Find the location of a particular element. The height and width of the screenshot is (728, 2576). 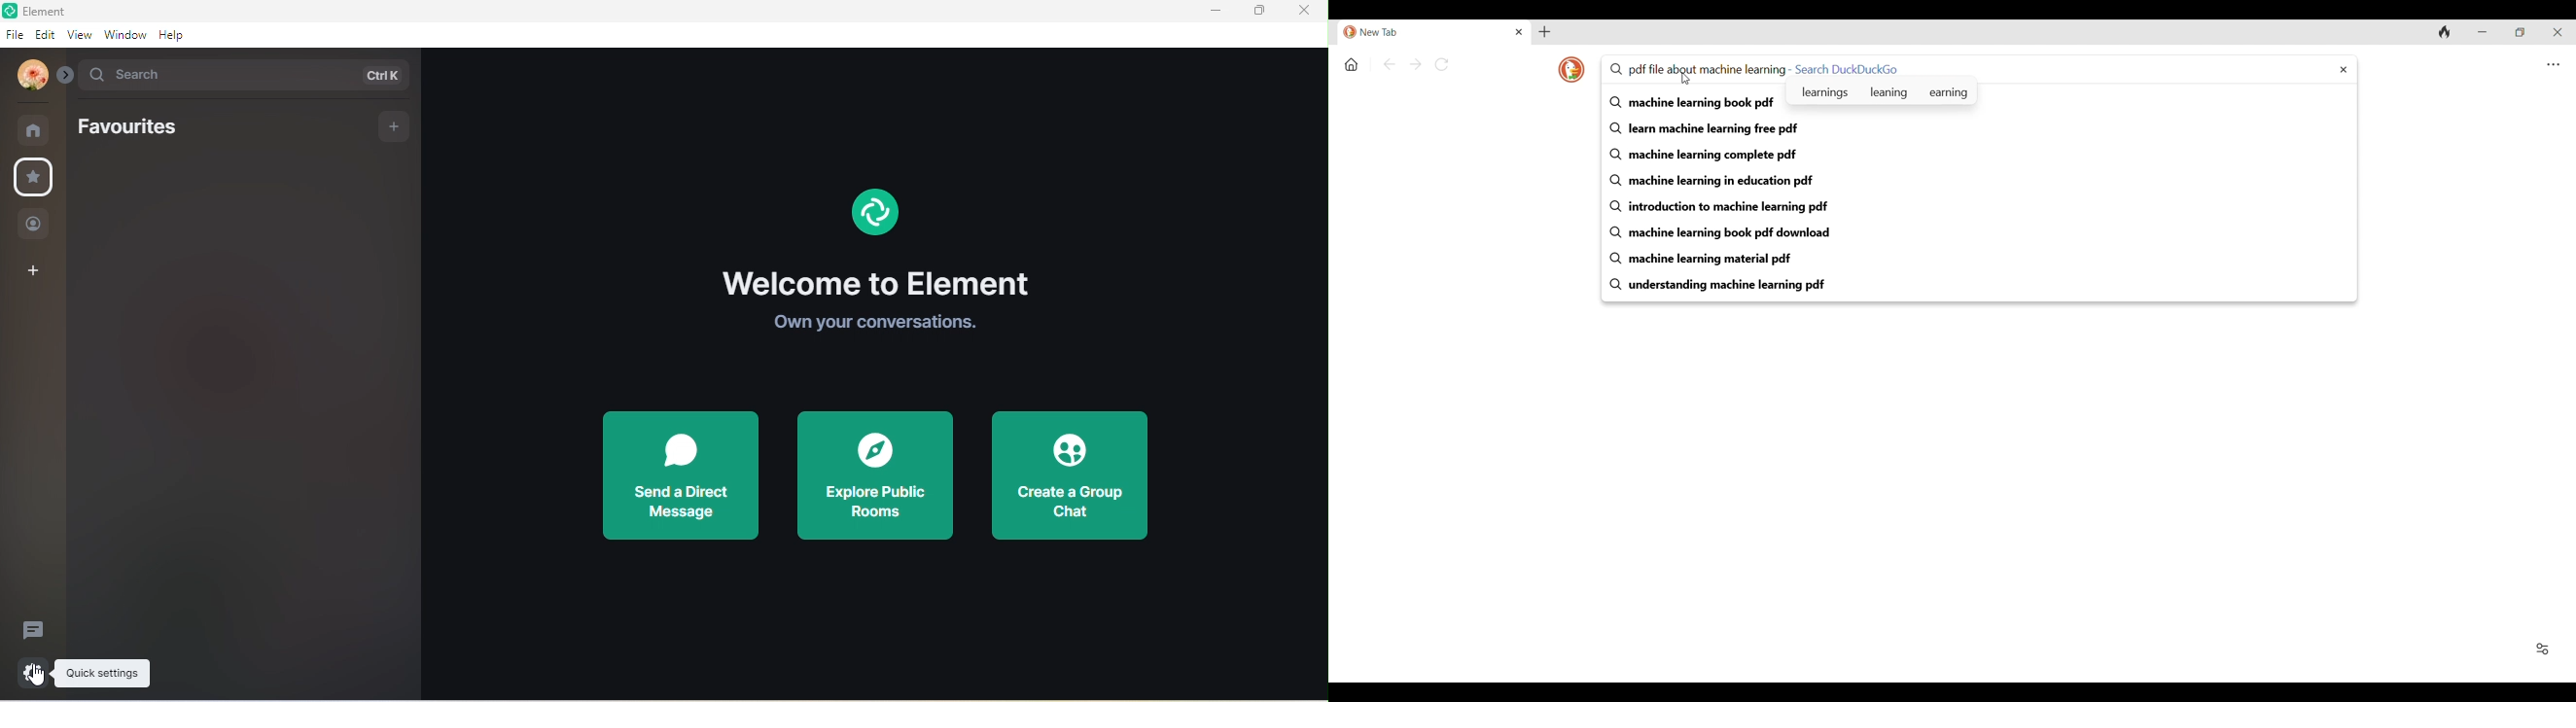

machine learning book pdf download is located at coordinates (1981, 233).